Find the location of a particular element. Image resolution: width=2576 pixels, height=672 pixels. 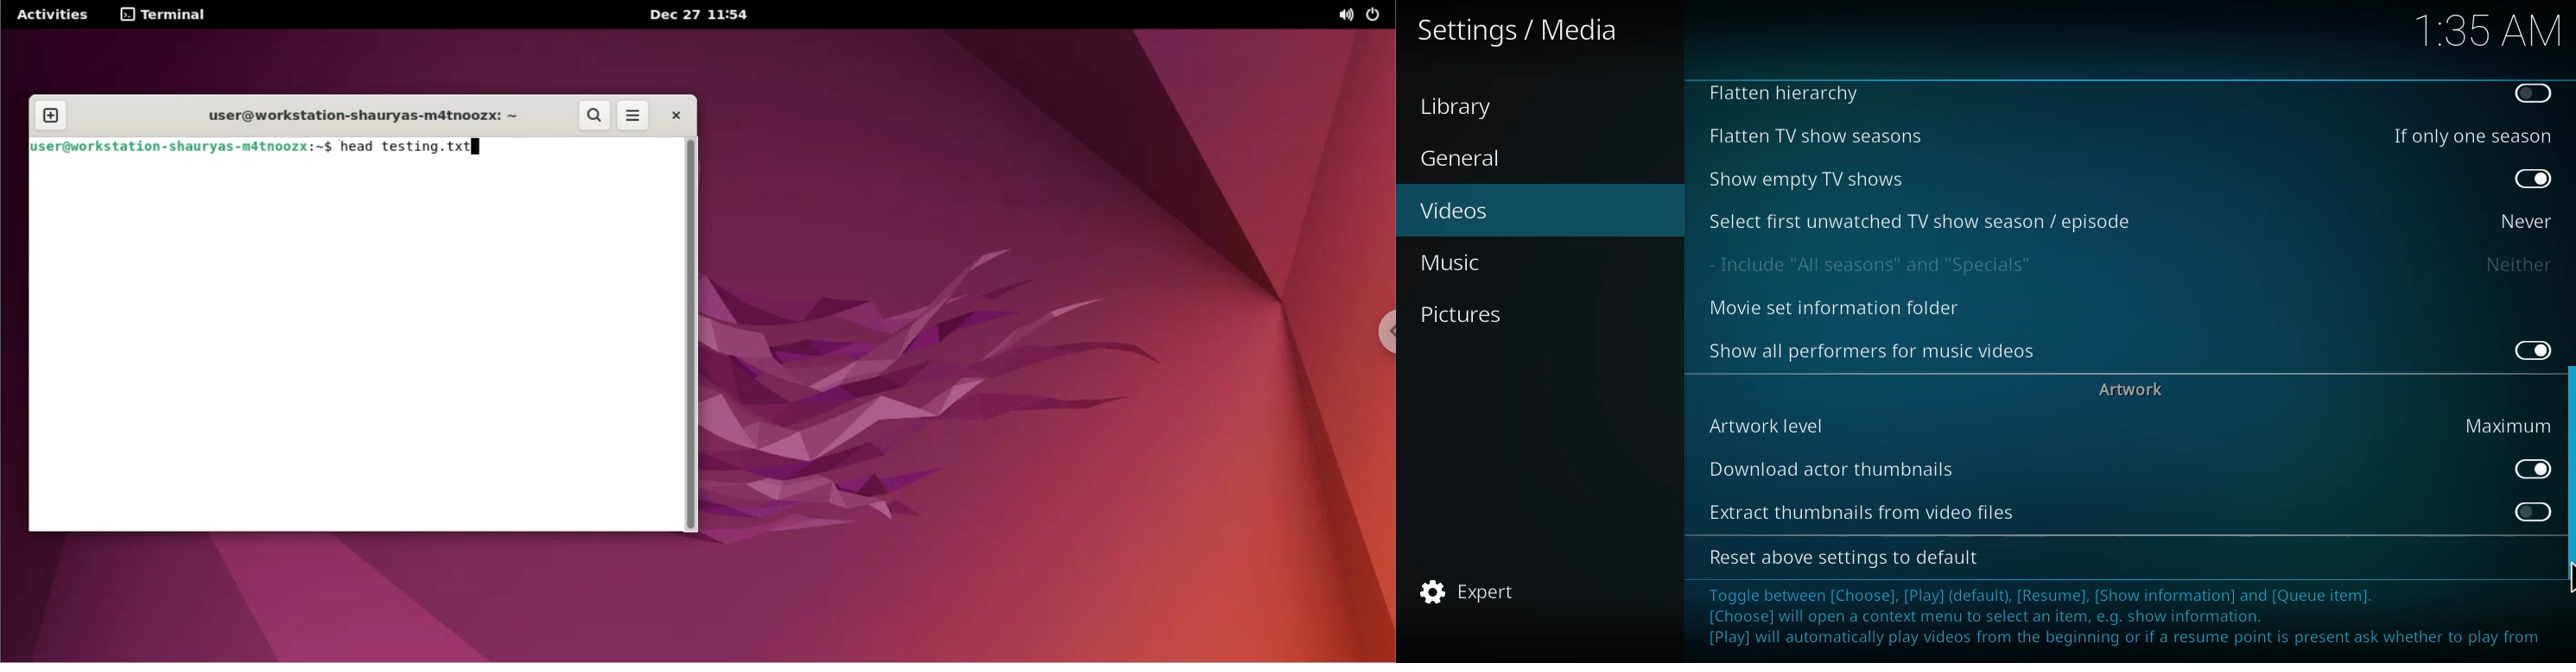

if only one season is located at coordinates (2469, 135).